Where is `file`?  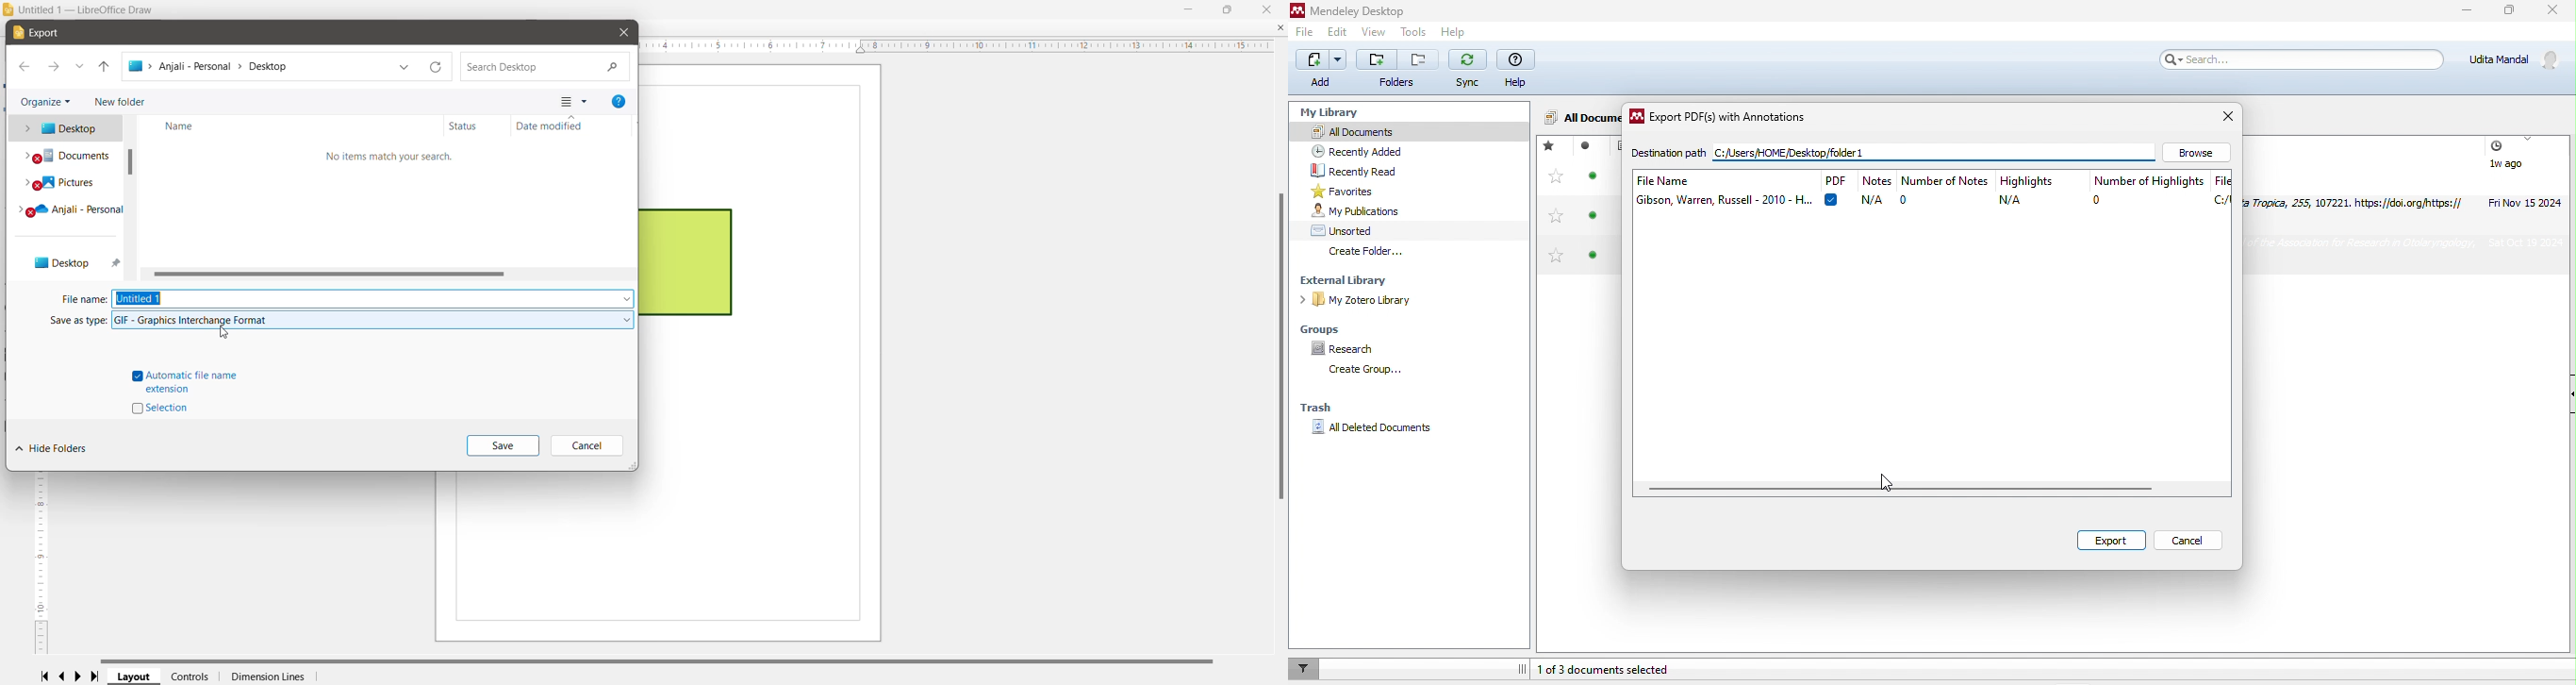 file is located at coordinates (2221, 190).